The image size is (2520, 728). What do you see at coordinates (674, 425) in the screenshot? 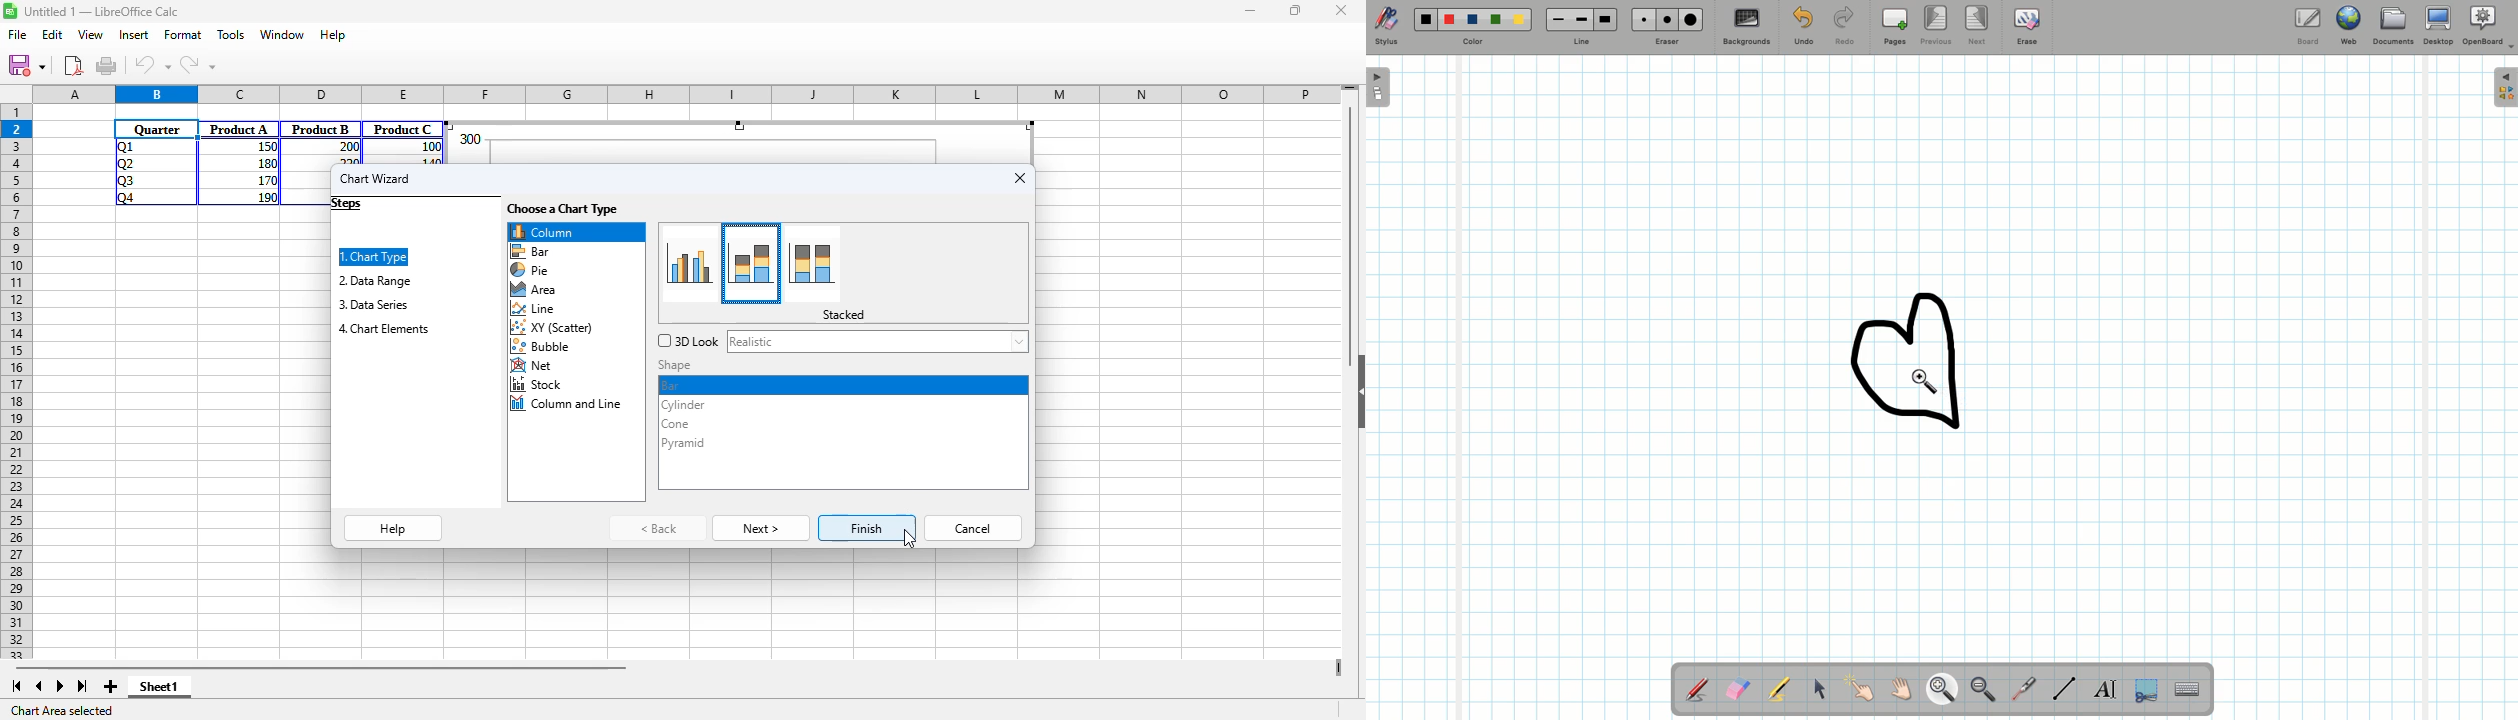
I see `cone` at bounding box center [674, 425].